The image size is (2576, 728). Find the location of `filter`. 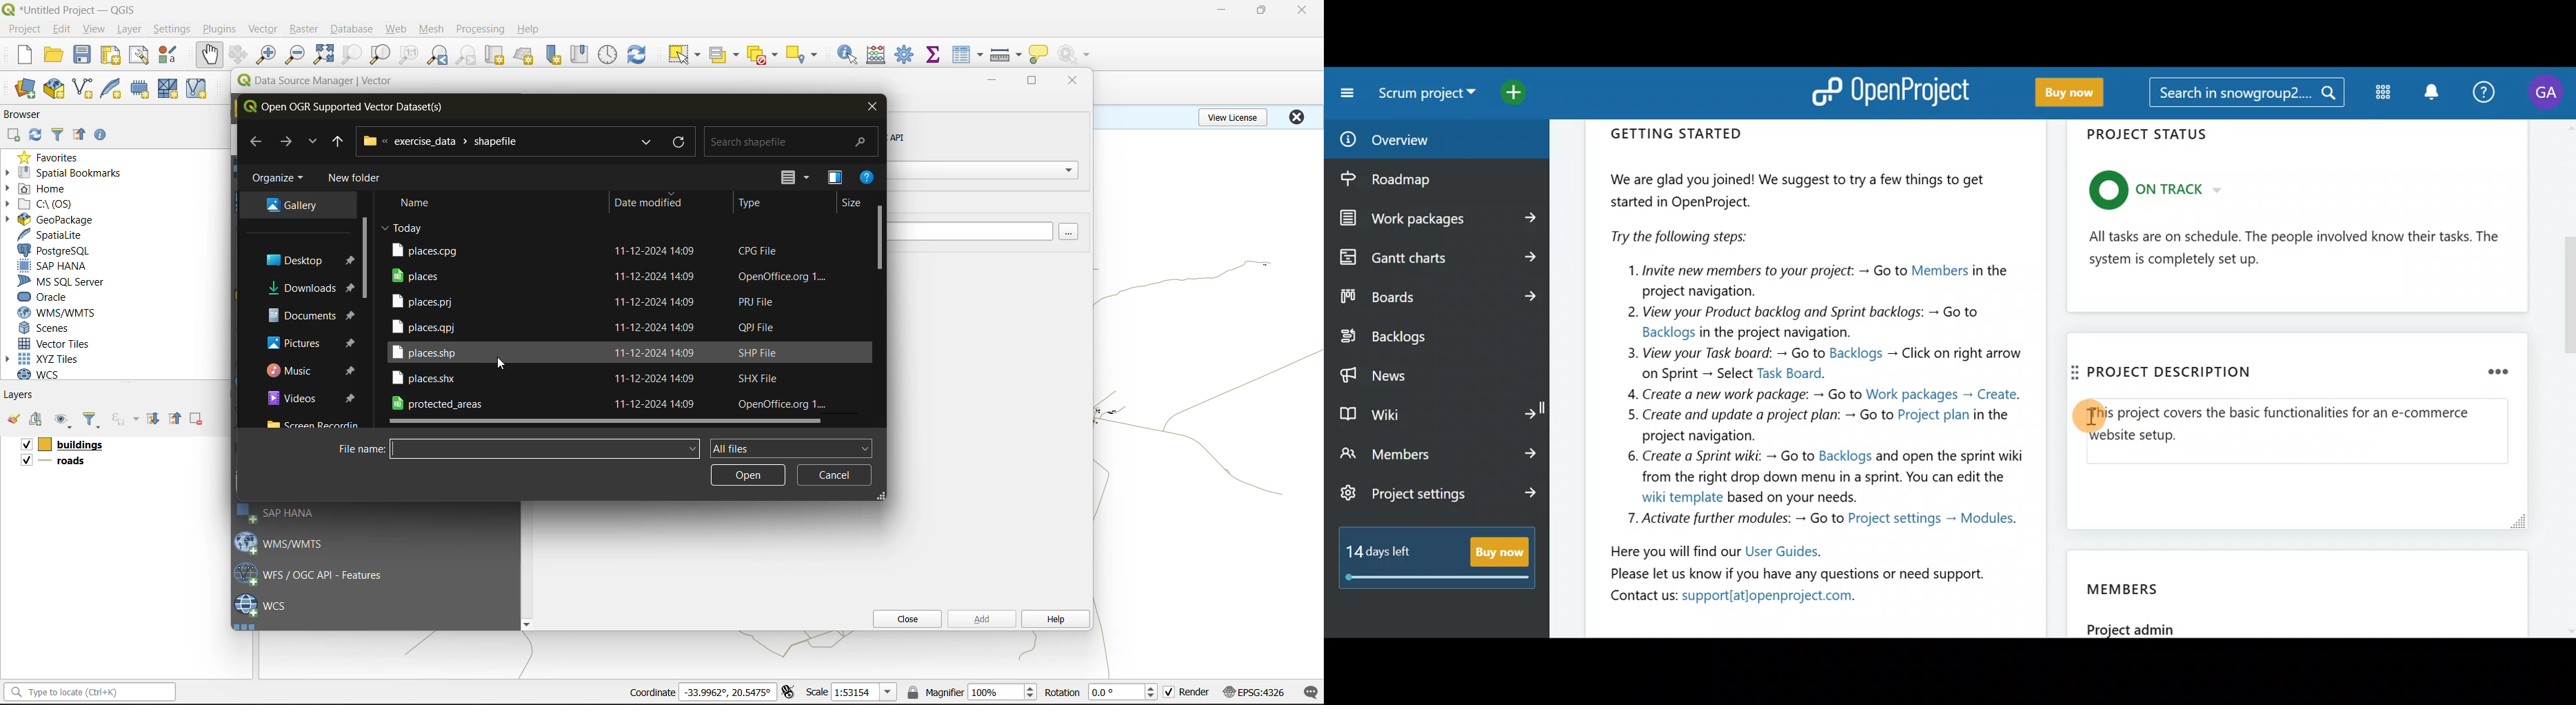

filter is located at coordinates (60, 133).